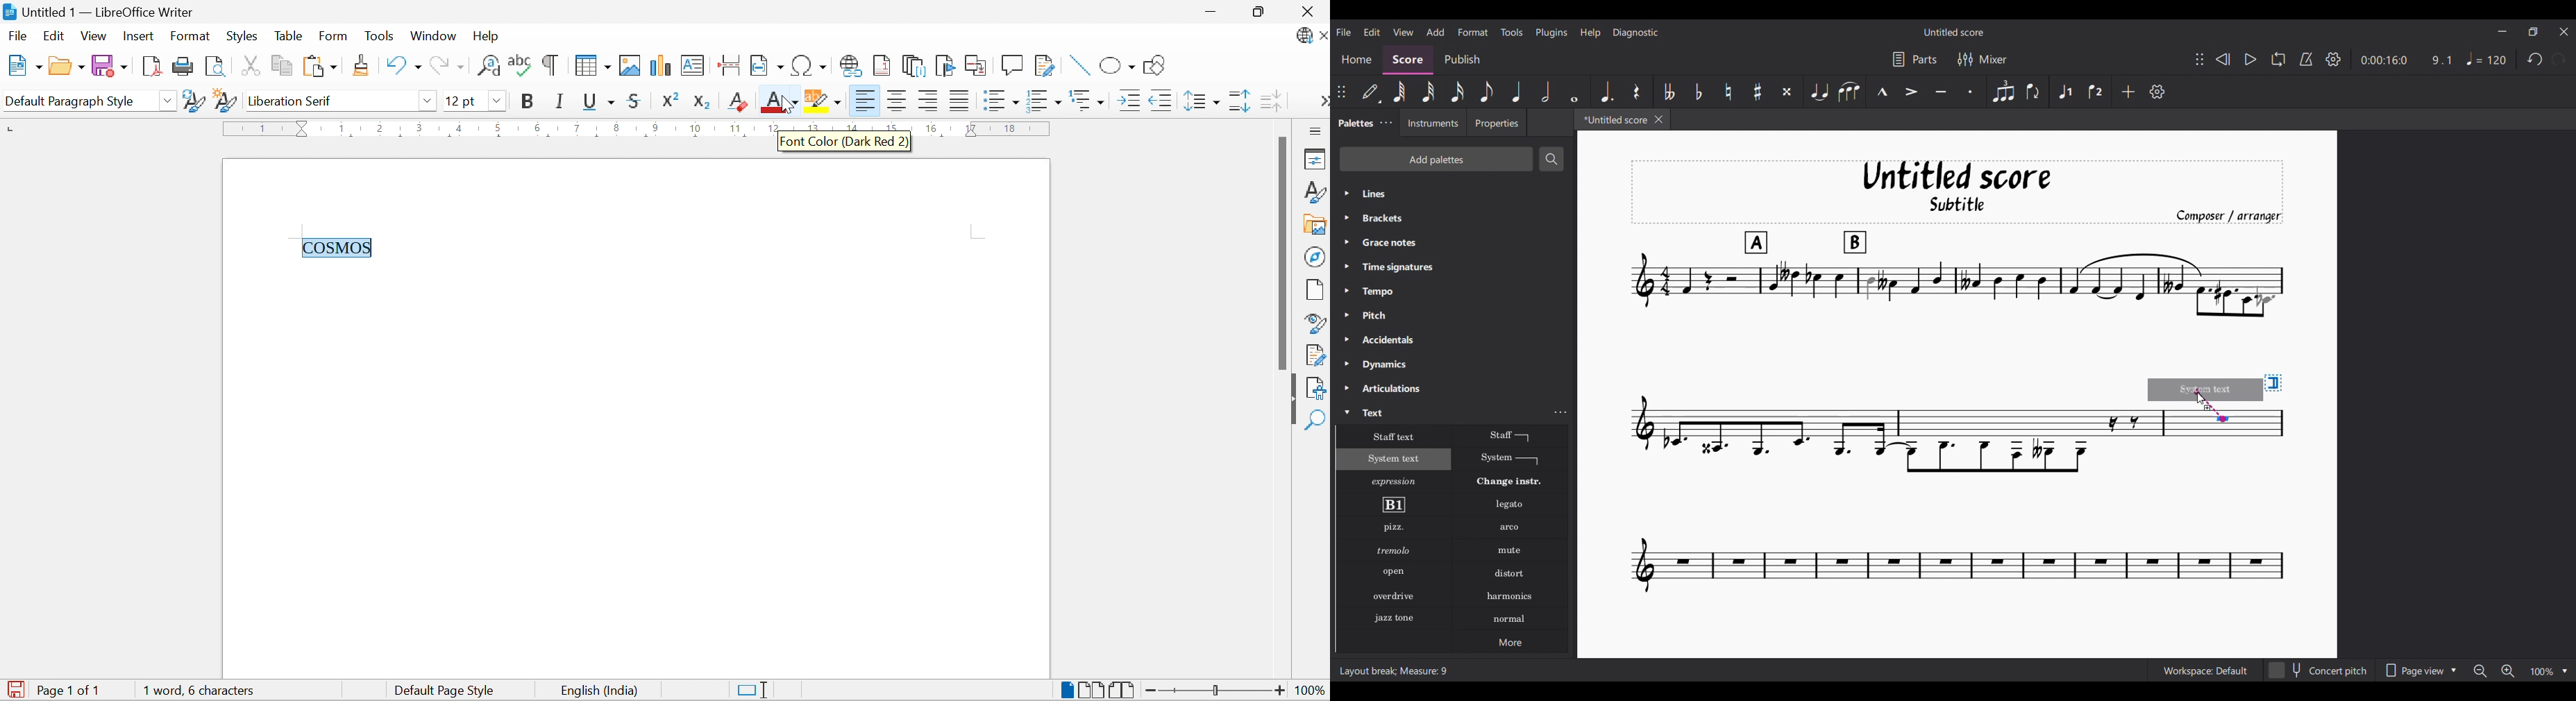 Image resolution: width=2576 pixels, height=728 pixels. Describe the element at coordinates (247, 65) in the screenshot. I see `Cut` at that location.